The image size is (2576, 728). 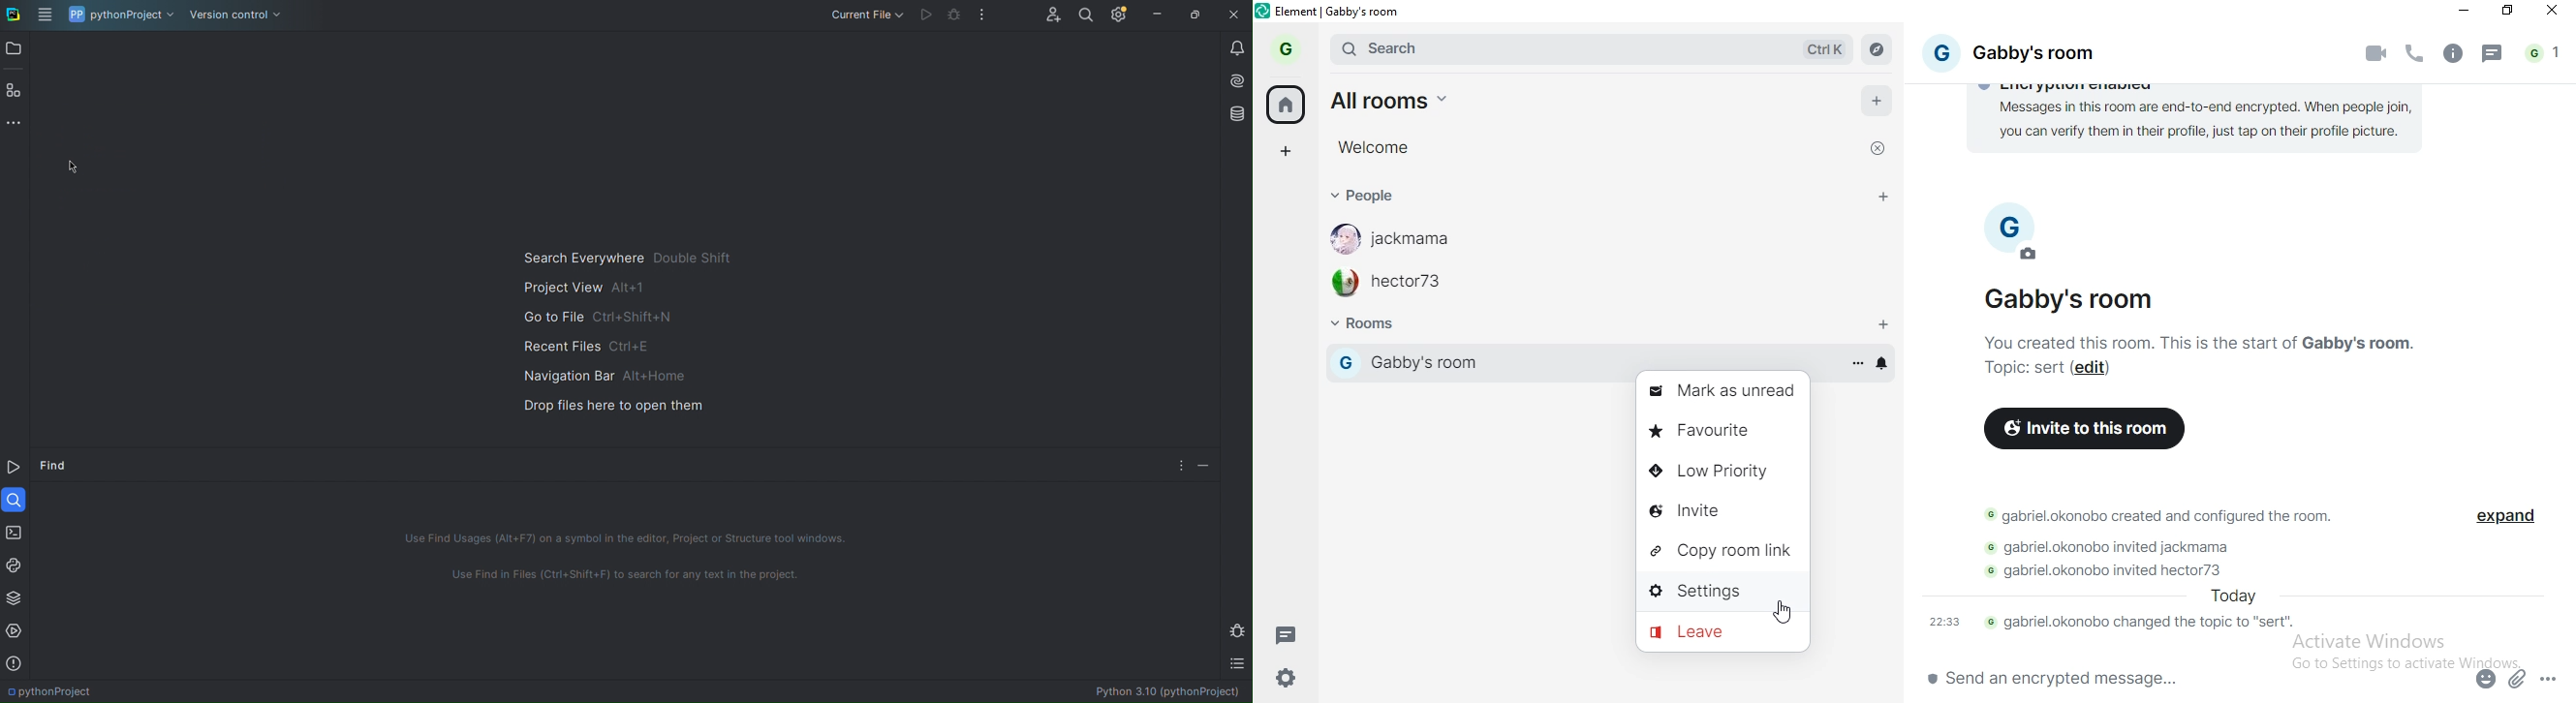 I want to click on add people, so click(x=1884, y=199).